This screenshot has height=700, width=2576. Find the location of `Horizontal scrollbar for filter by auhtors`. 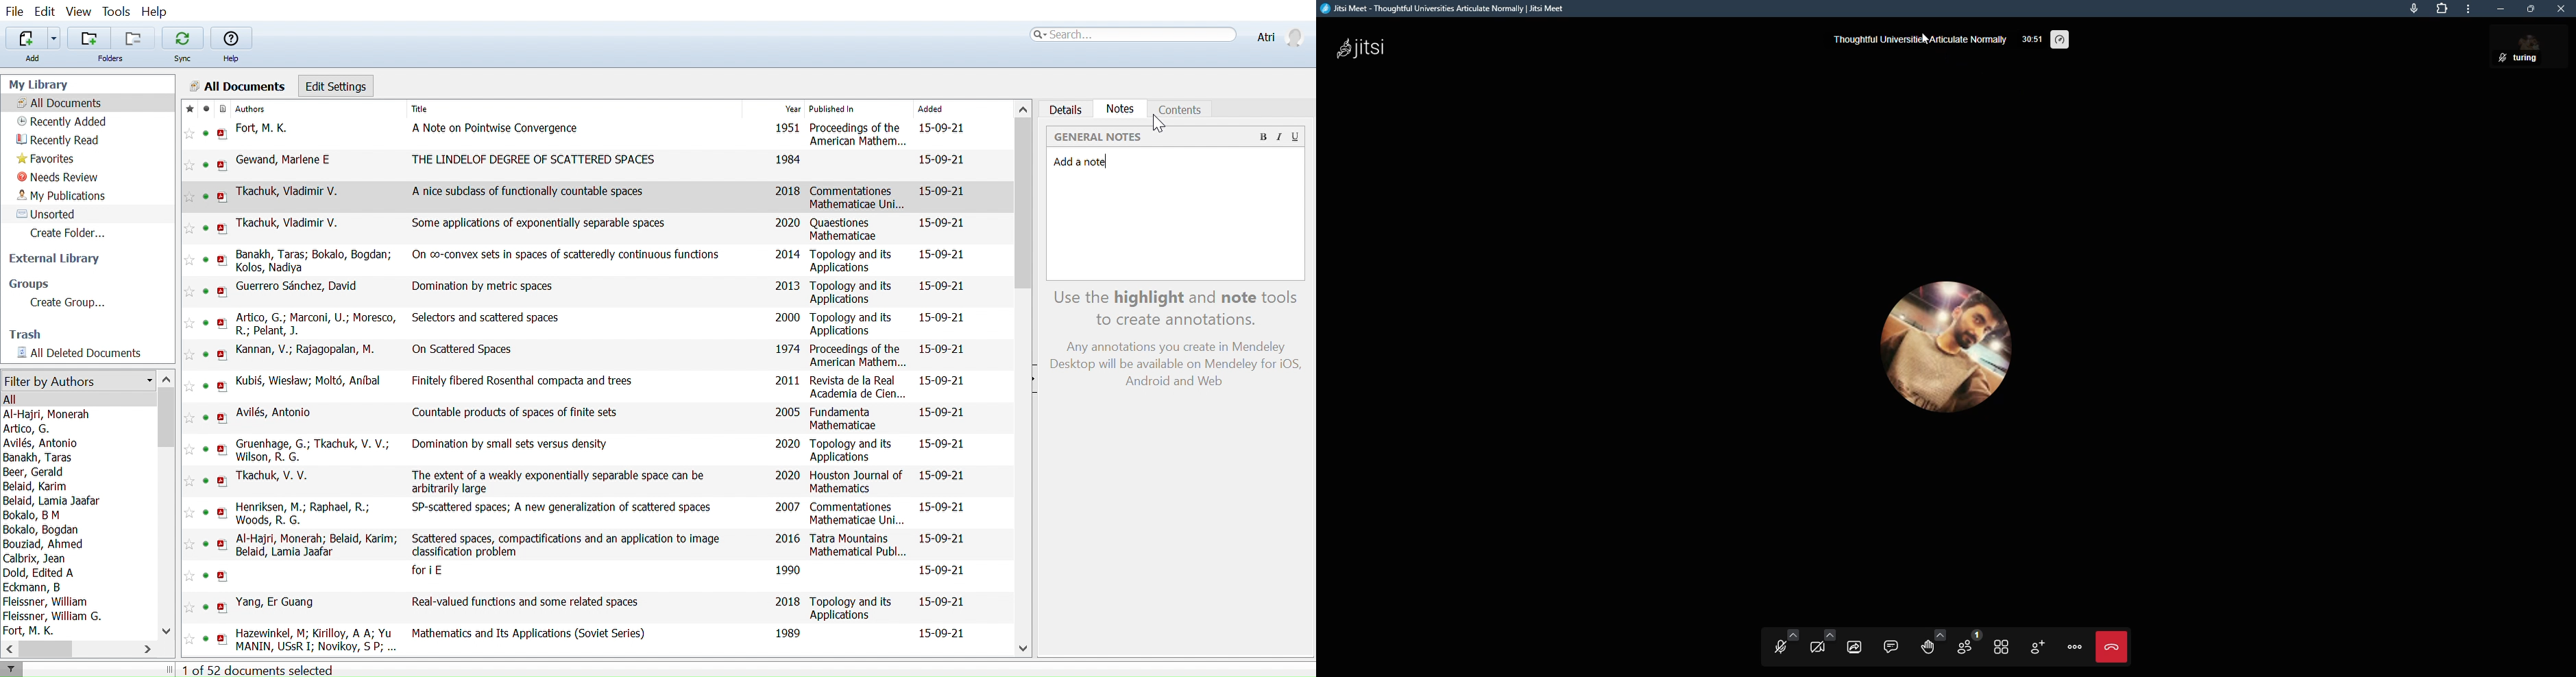

Horizontal scrollbar for filter by auhtors is located at coordinates (46, 649).